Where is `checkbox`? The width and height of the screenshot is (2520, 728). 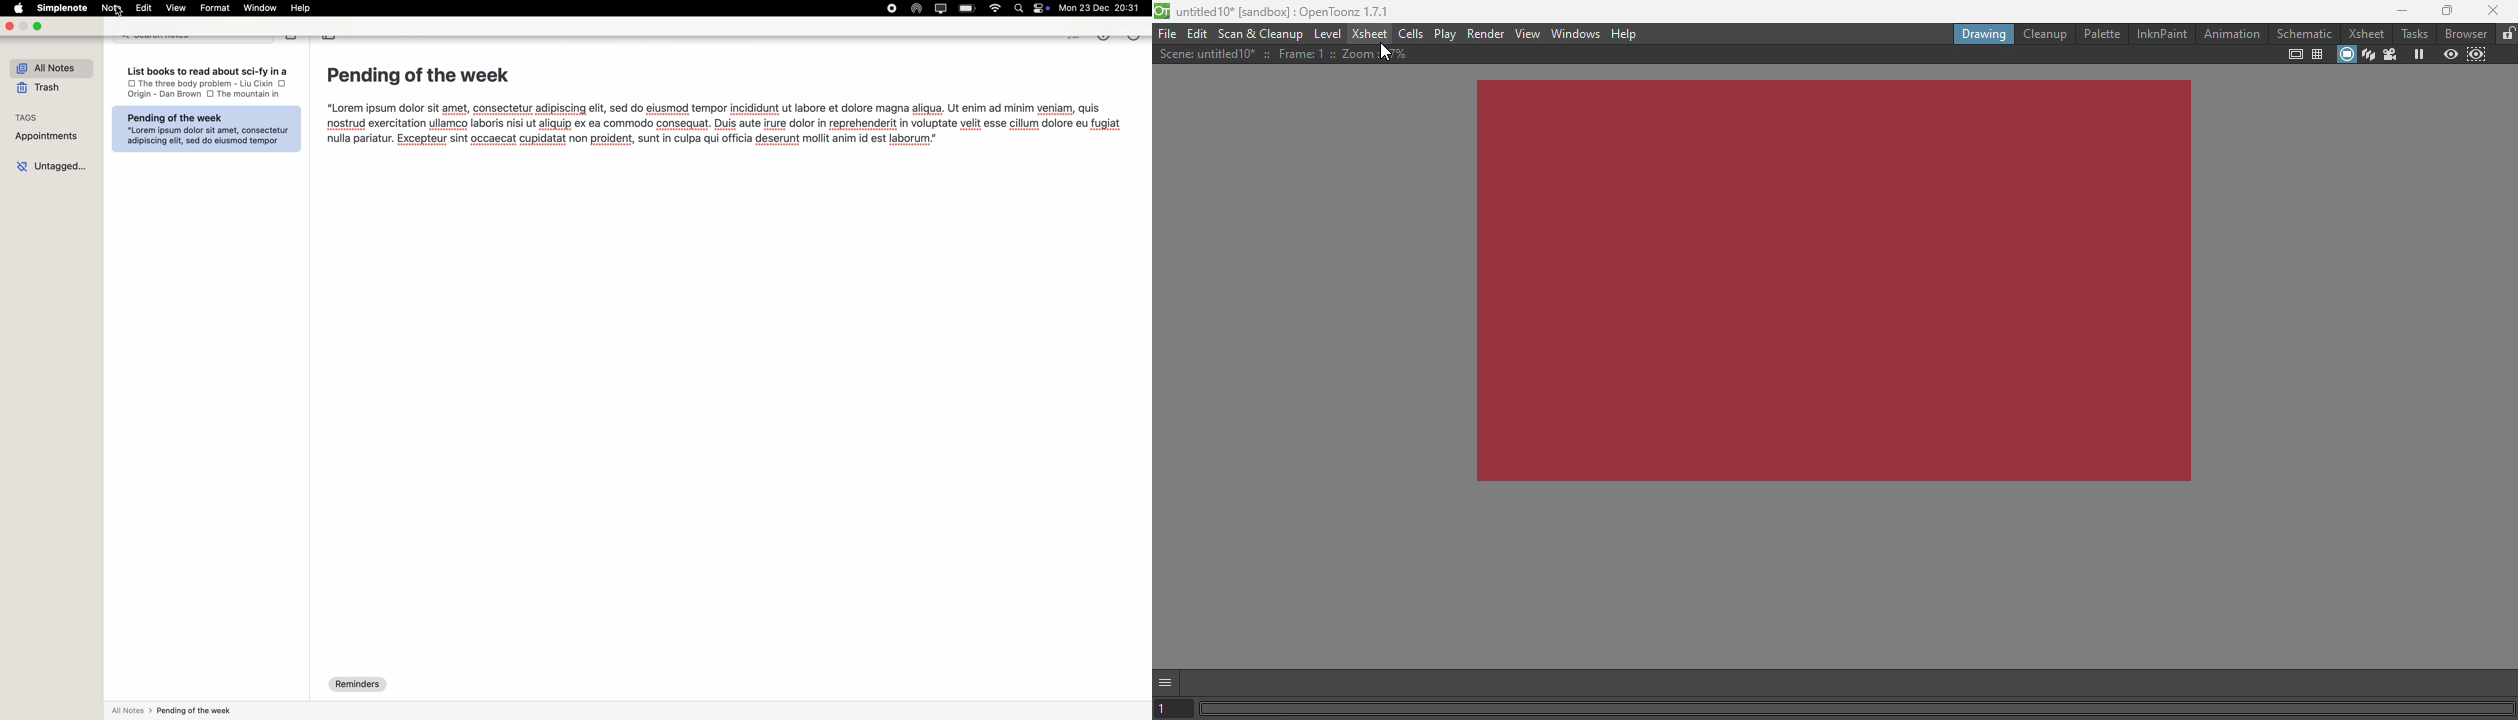
checkbox is located at coordinates (211, 94).